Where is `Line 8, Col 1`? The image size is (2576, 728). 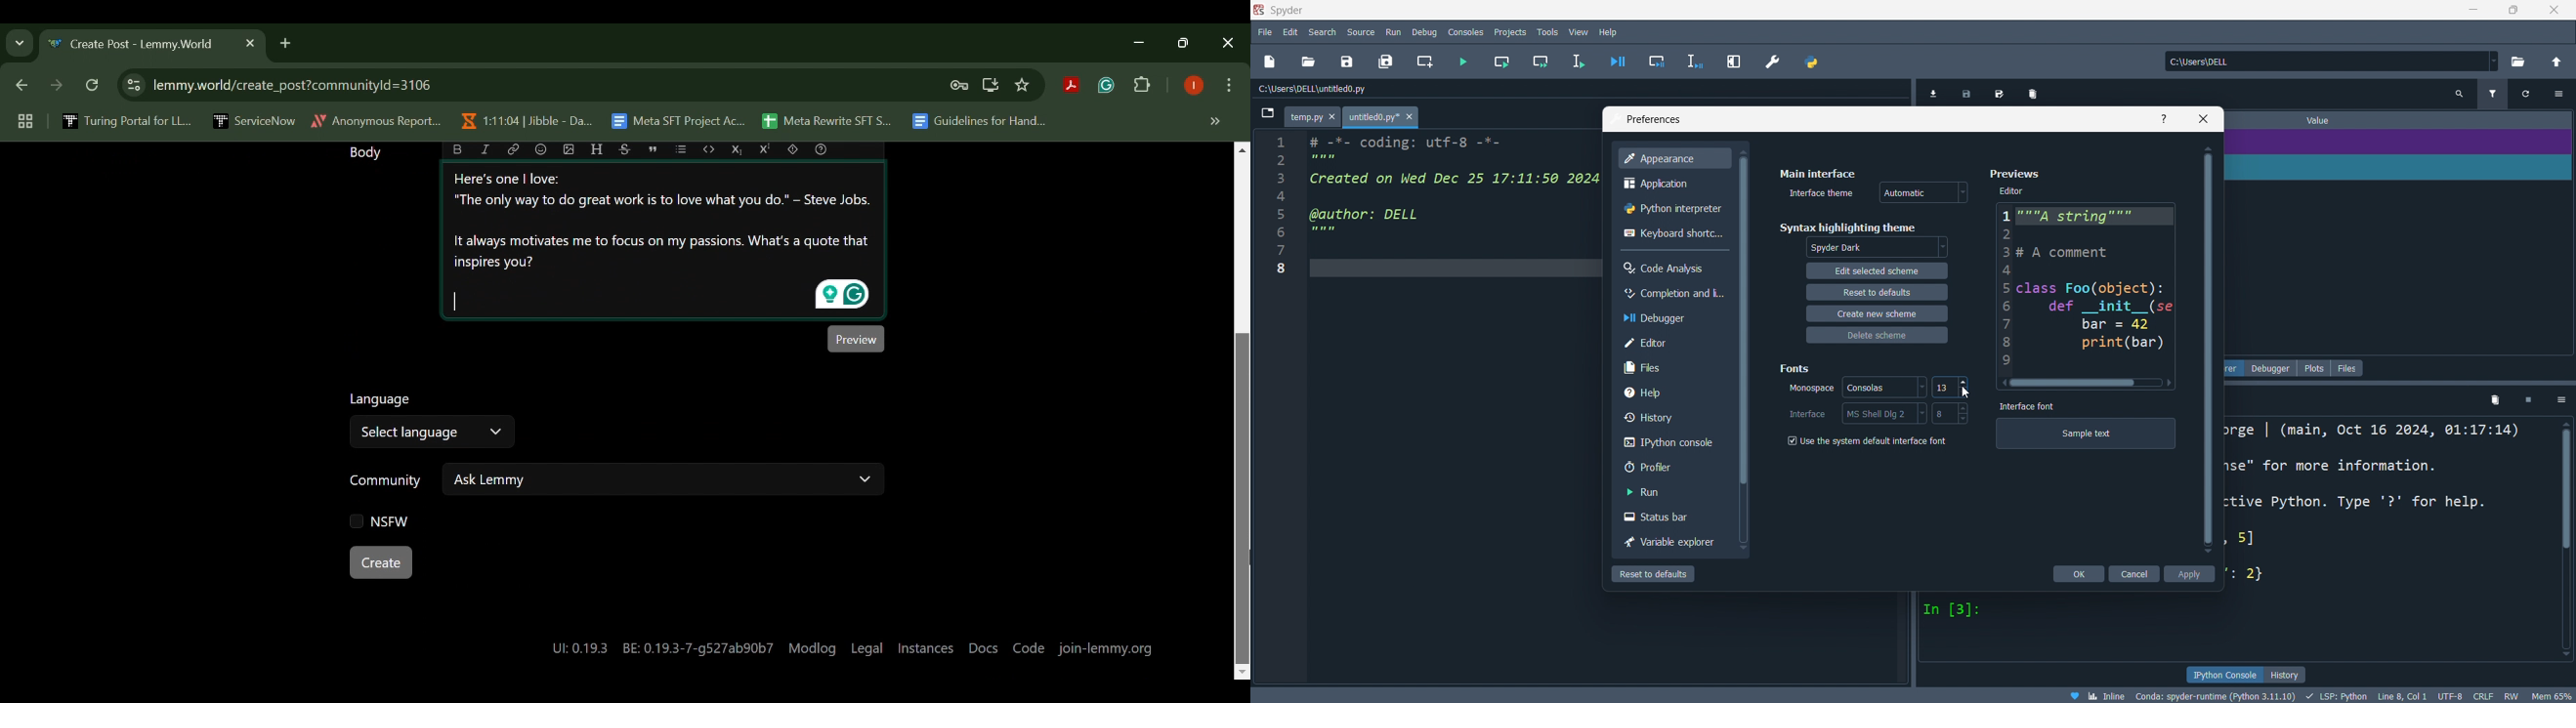
Line 8, Col 1 is located at coordinates (2408, 695).